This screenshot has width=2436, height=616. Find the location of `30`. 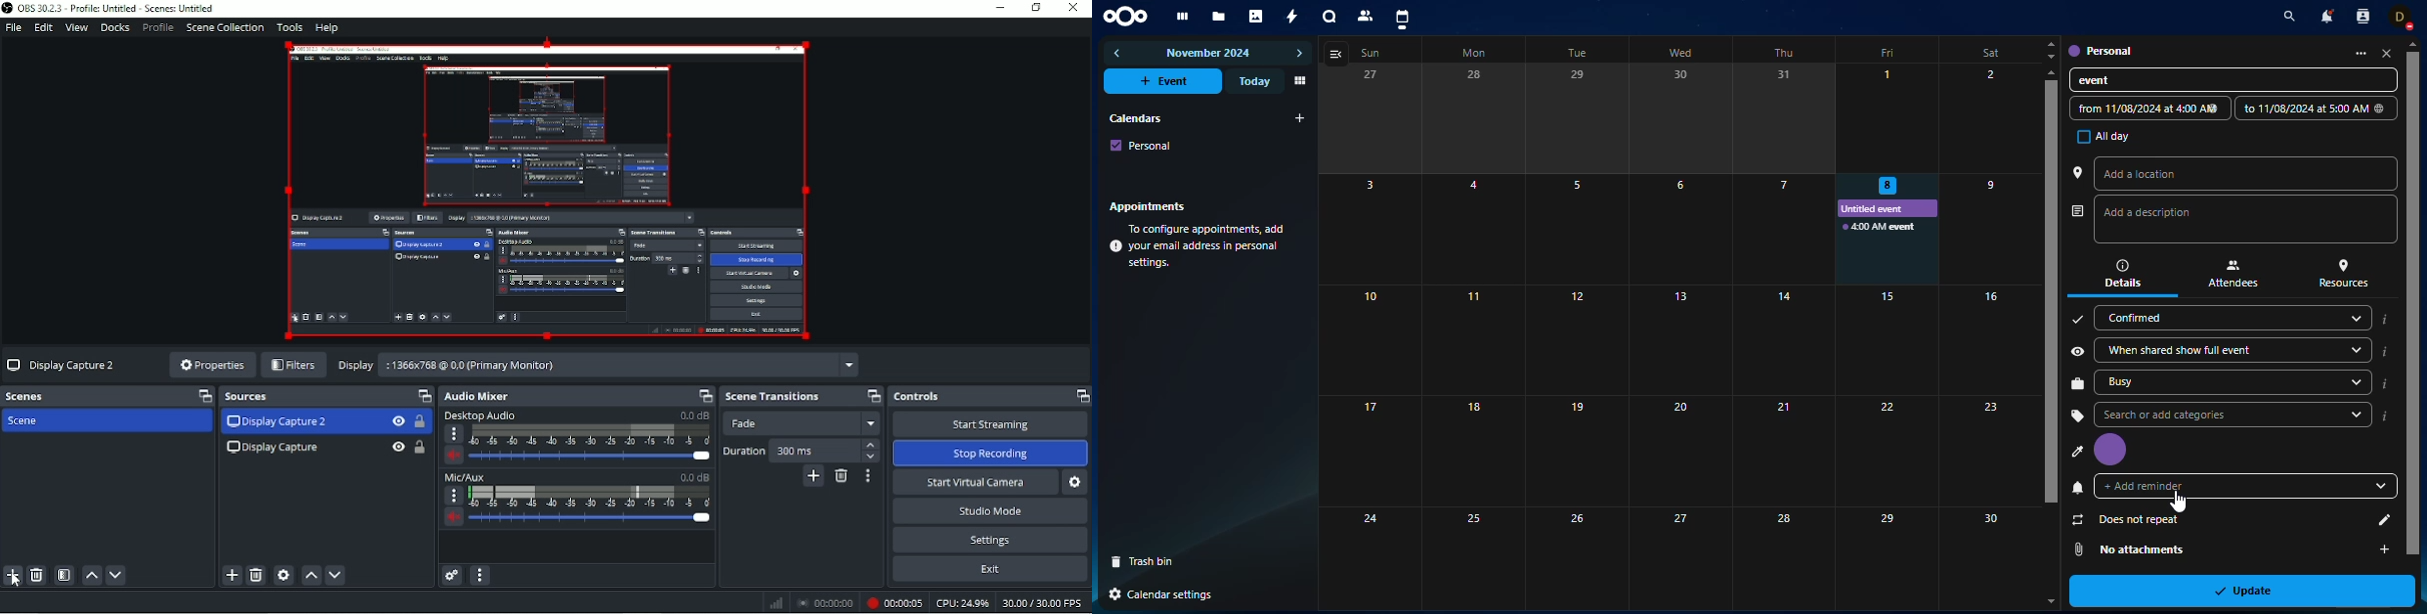

30 is located at coordinates (1986, 548).